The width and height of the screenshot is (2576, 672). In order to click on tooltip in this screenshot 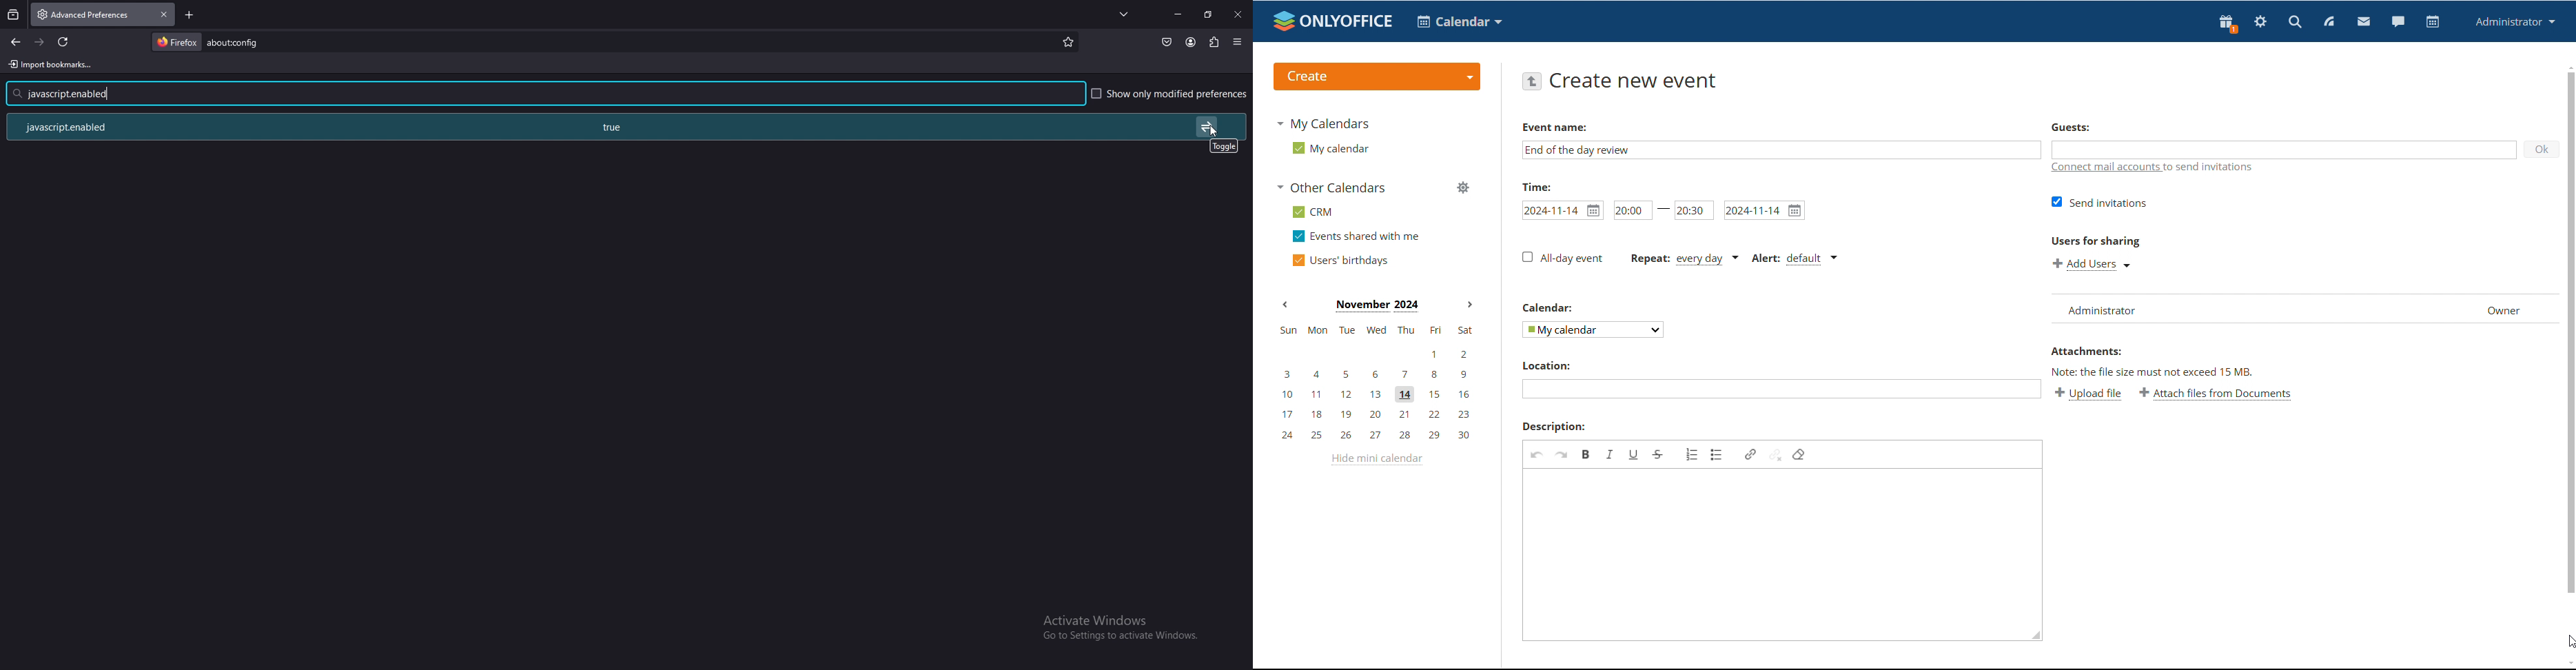, I will do `click(1225, 146)`.